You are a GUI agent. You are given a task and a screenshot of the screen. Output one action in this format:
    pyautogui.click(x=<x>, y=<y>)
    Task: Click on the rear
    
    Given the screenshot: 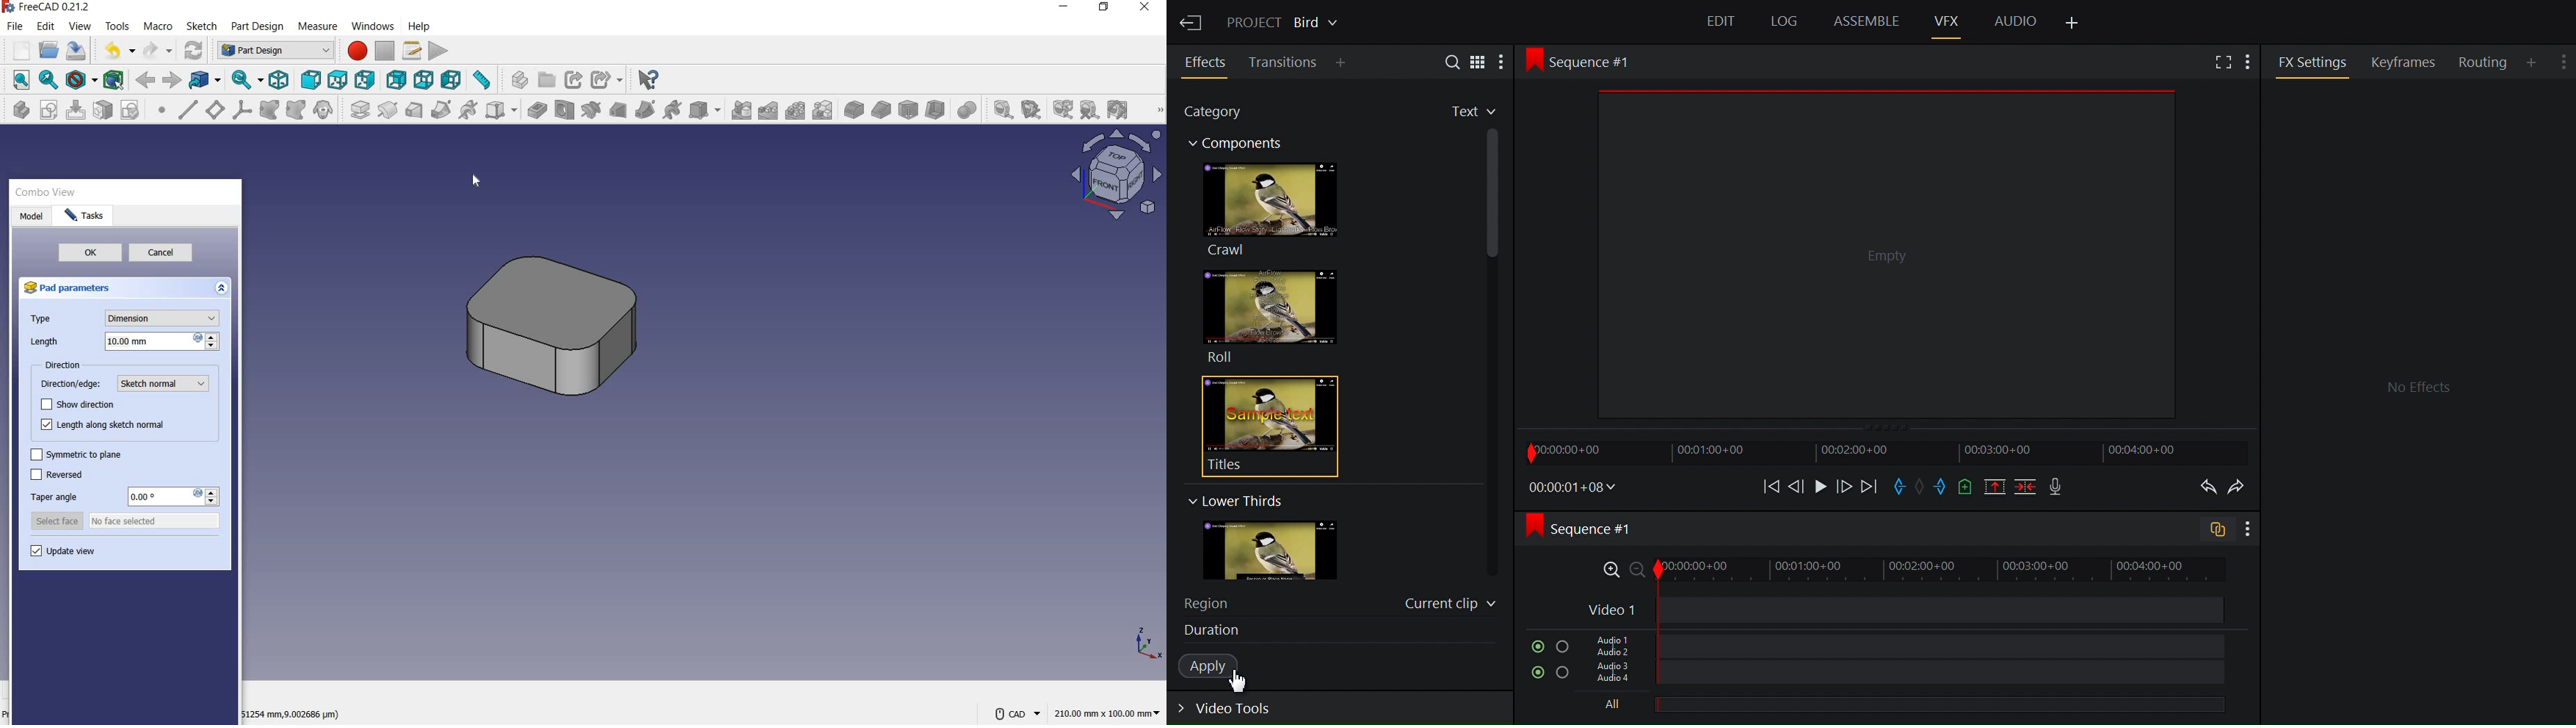 What is the action you would take?
    pyautogui.click(x=397, y=81)
    